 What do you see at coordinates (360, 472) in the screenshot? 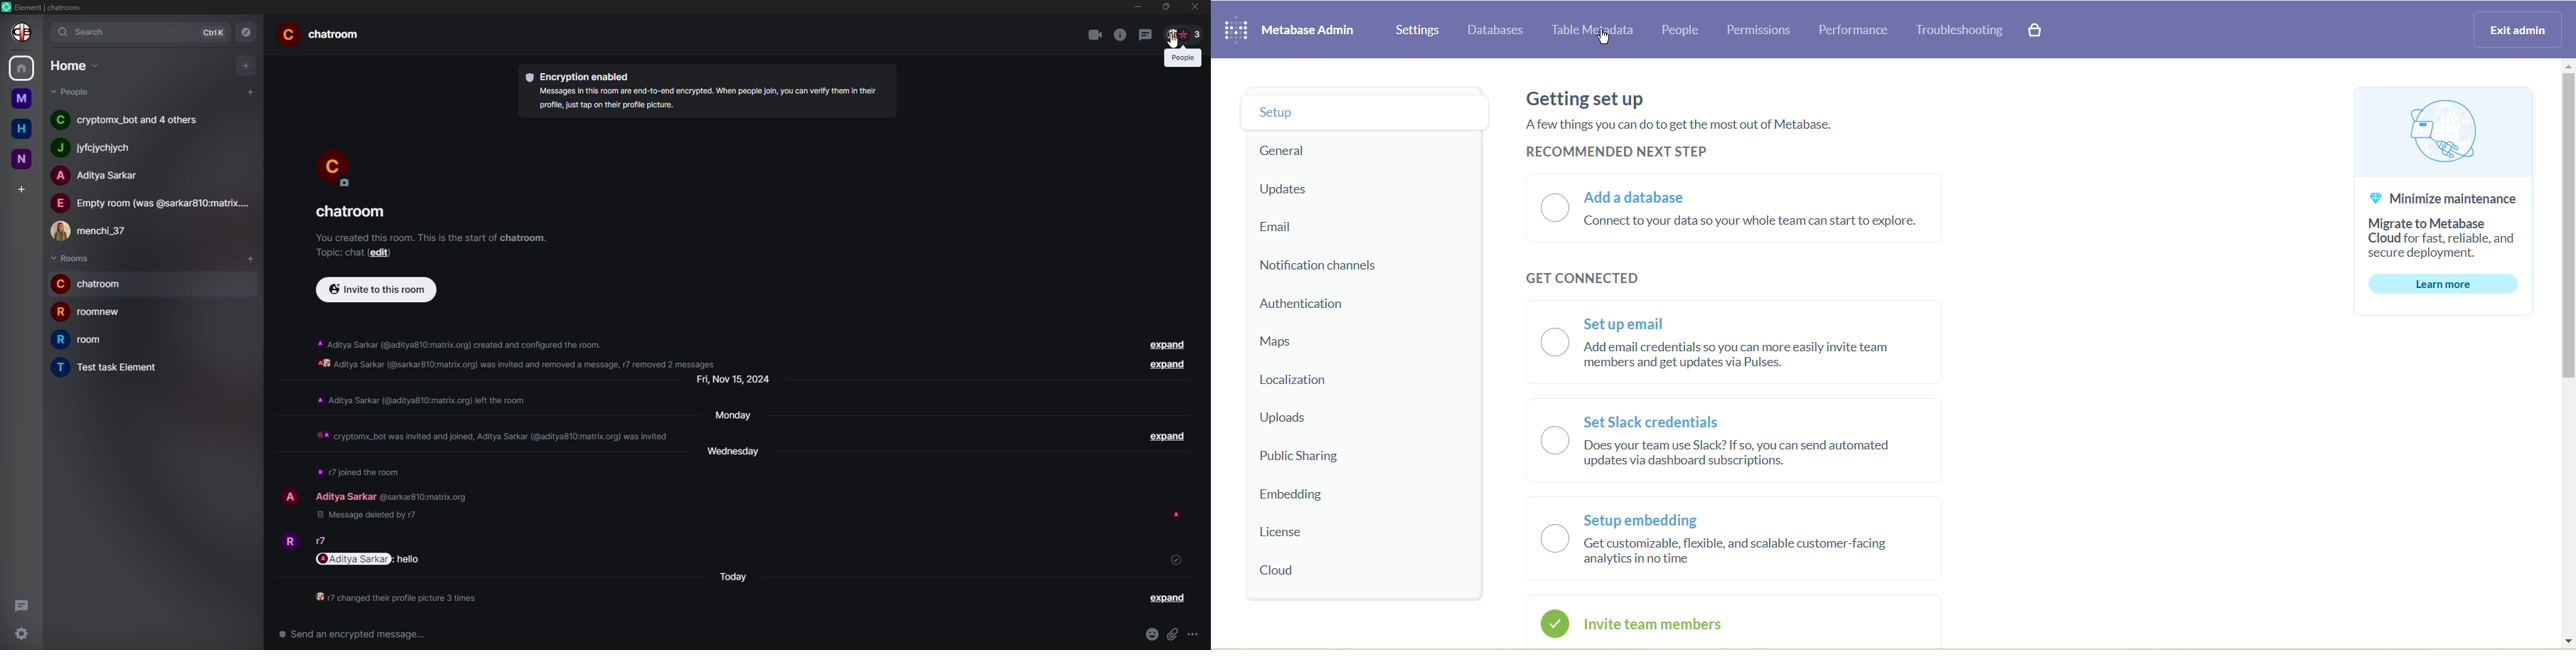
I see `info` at bounding box center [360, 472].